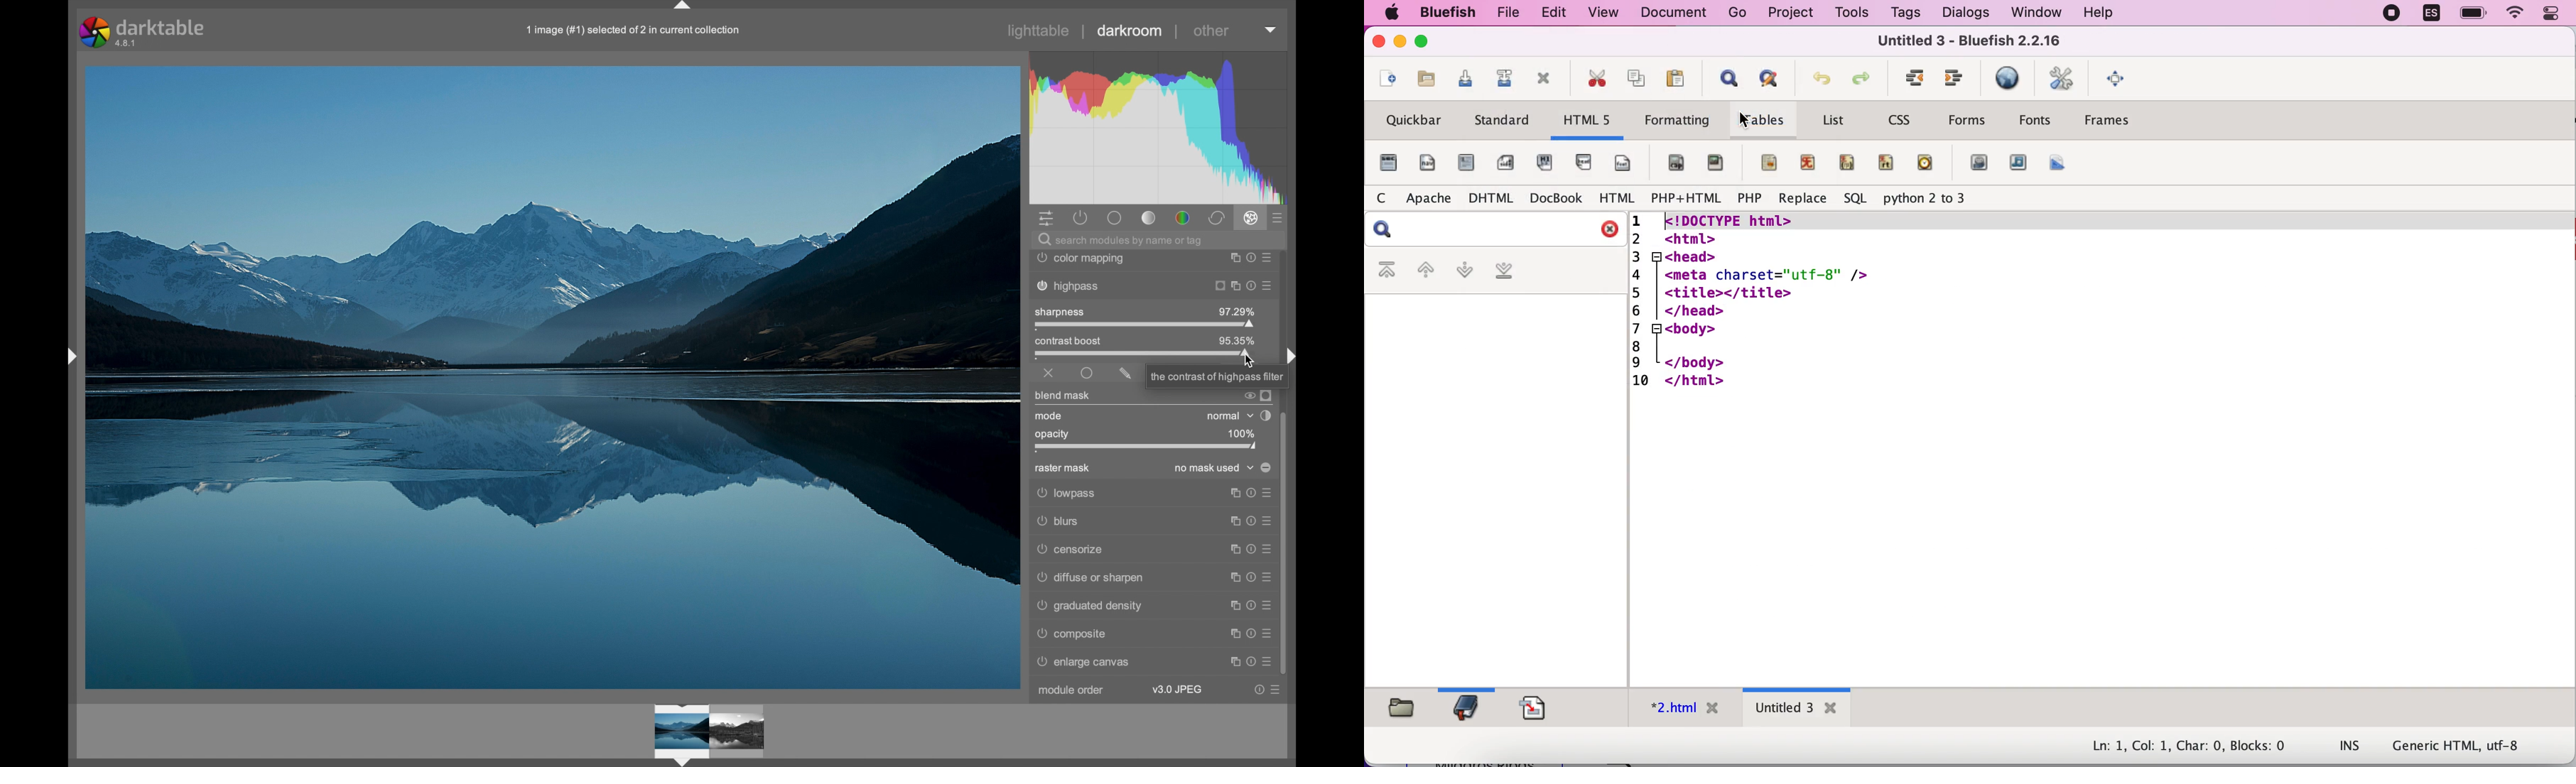 This screenshot has height=784, width=2576. I want to click on filebrowser, so click(1405, 710).